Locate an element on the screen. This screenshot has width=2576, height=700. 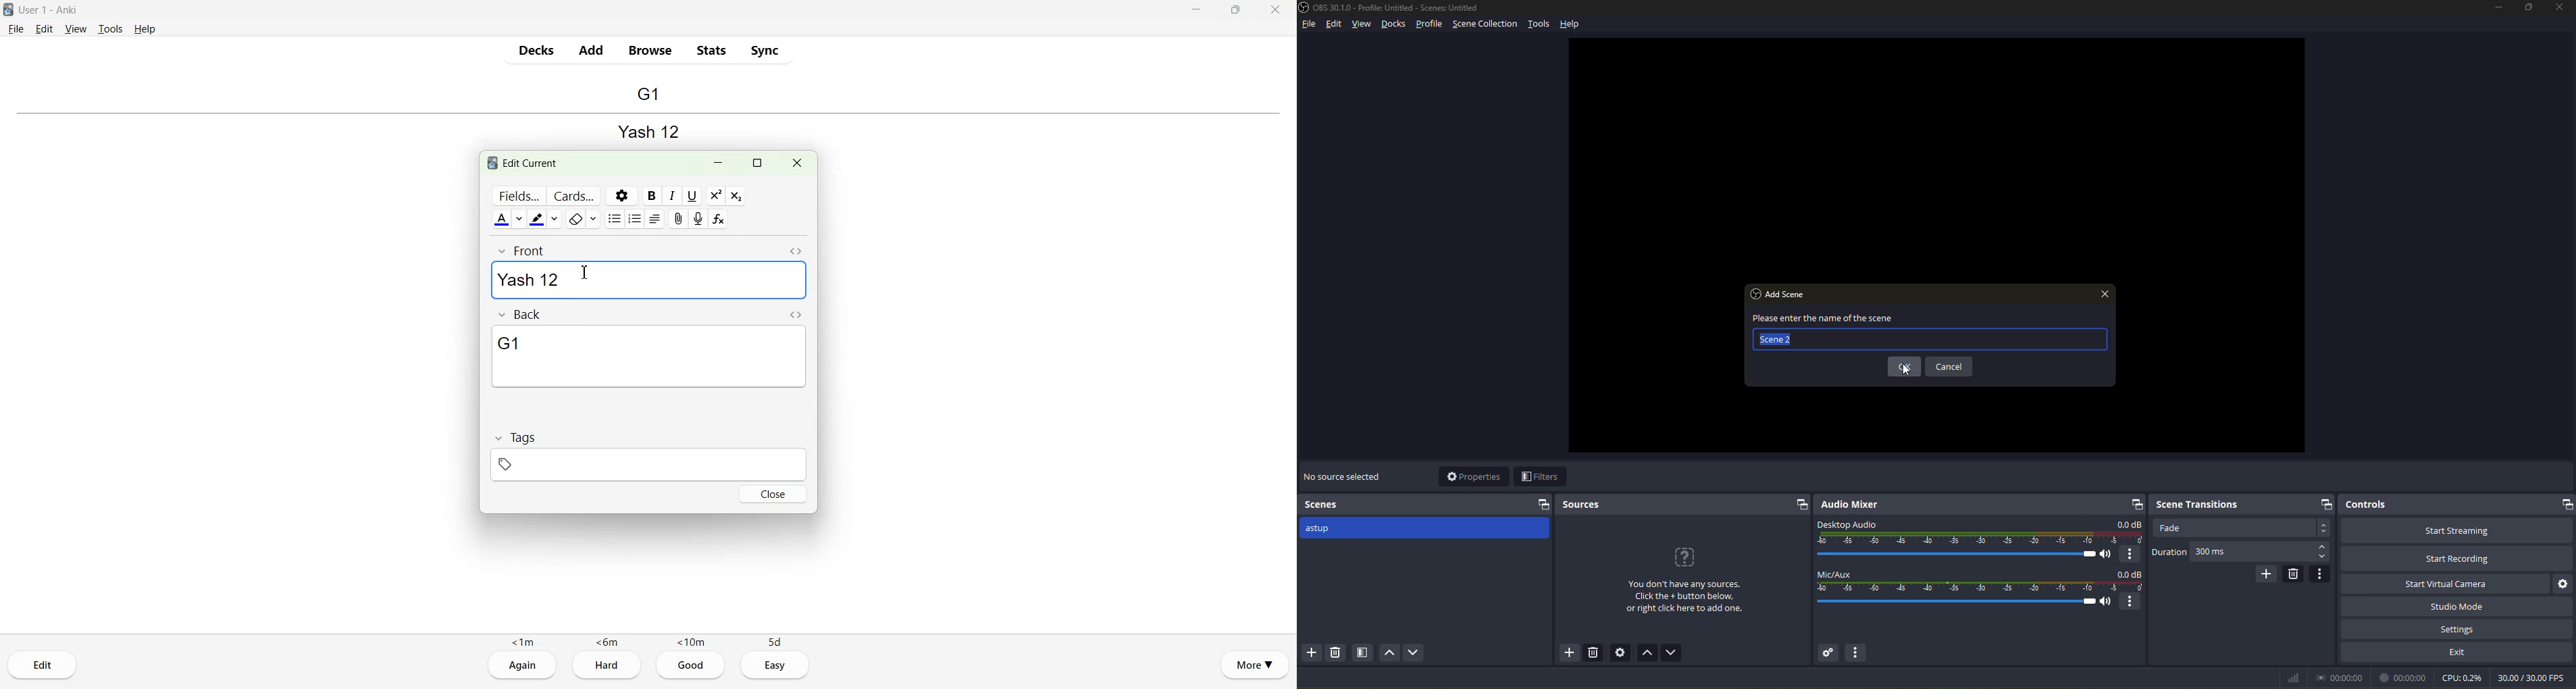
File is located at coordinates (16, 28).